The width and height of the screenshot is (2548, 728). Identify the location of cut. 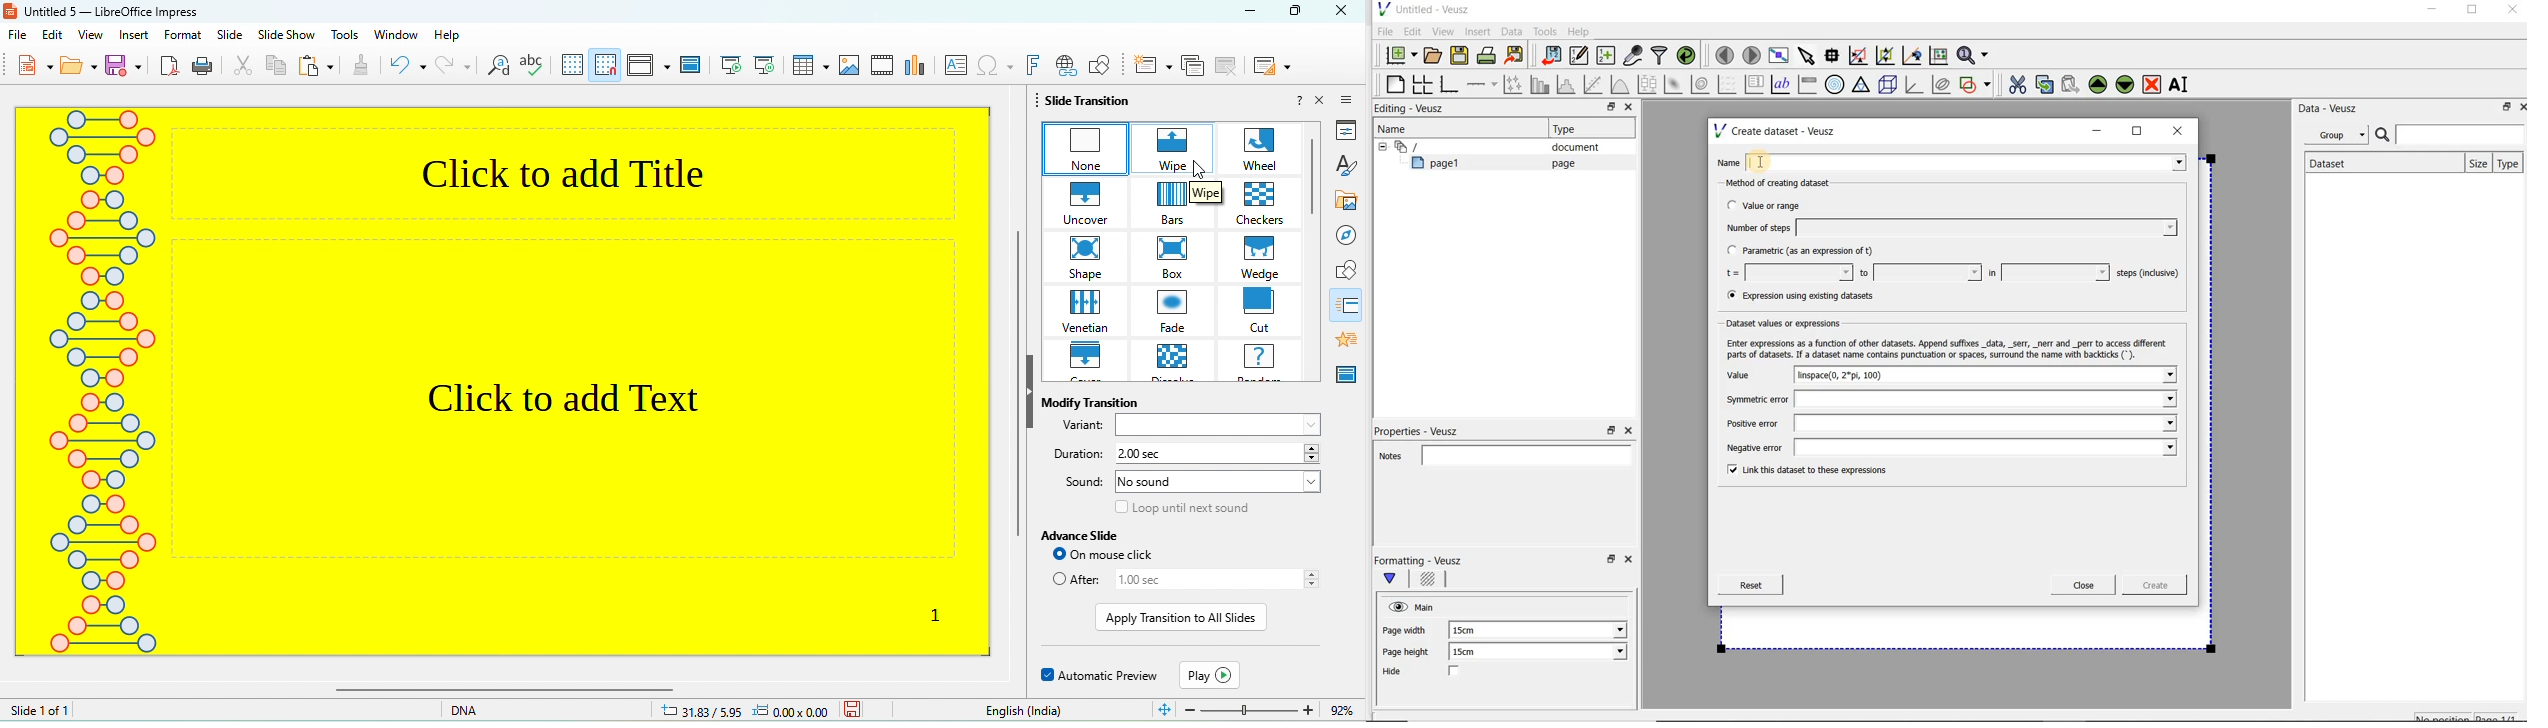
(1263, 310).